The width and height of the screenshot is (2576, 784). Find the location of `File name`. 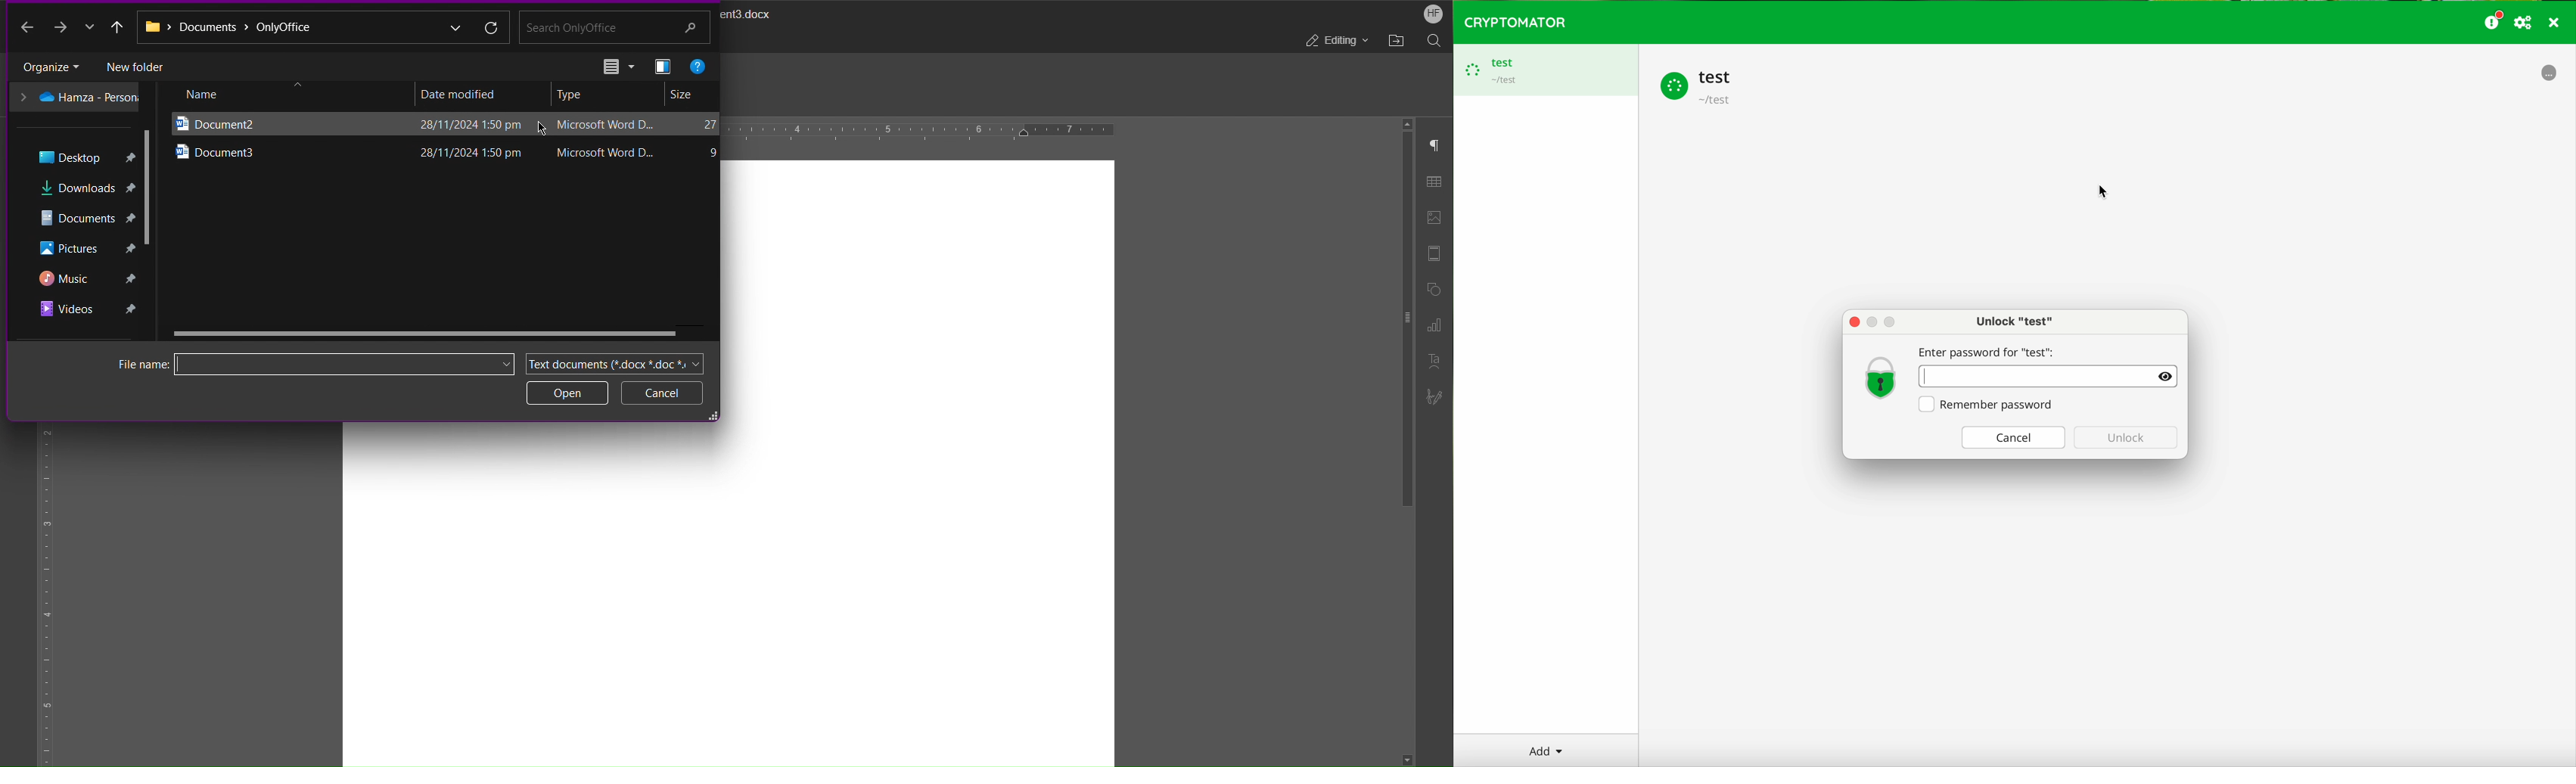

File name is located at coordinates (291, 363).